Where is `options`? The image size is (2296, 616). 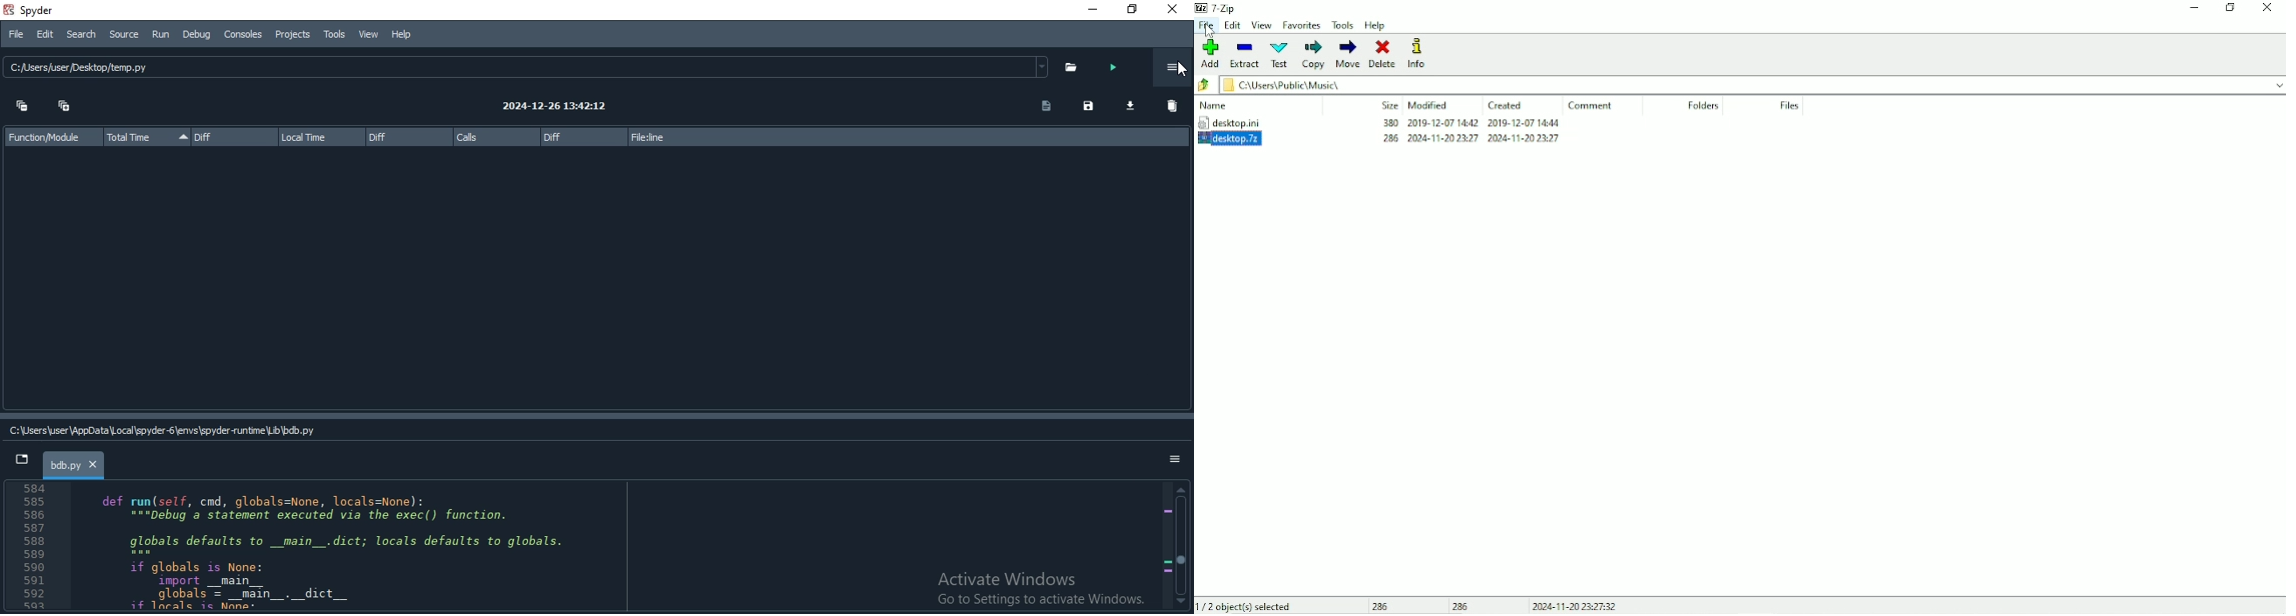
options is located at coordinates (1170, 460).